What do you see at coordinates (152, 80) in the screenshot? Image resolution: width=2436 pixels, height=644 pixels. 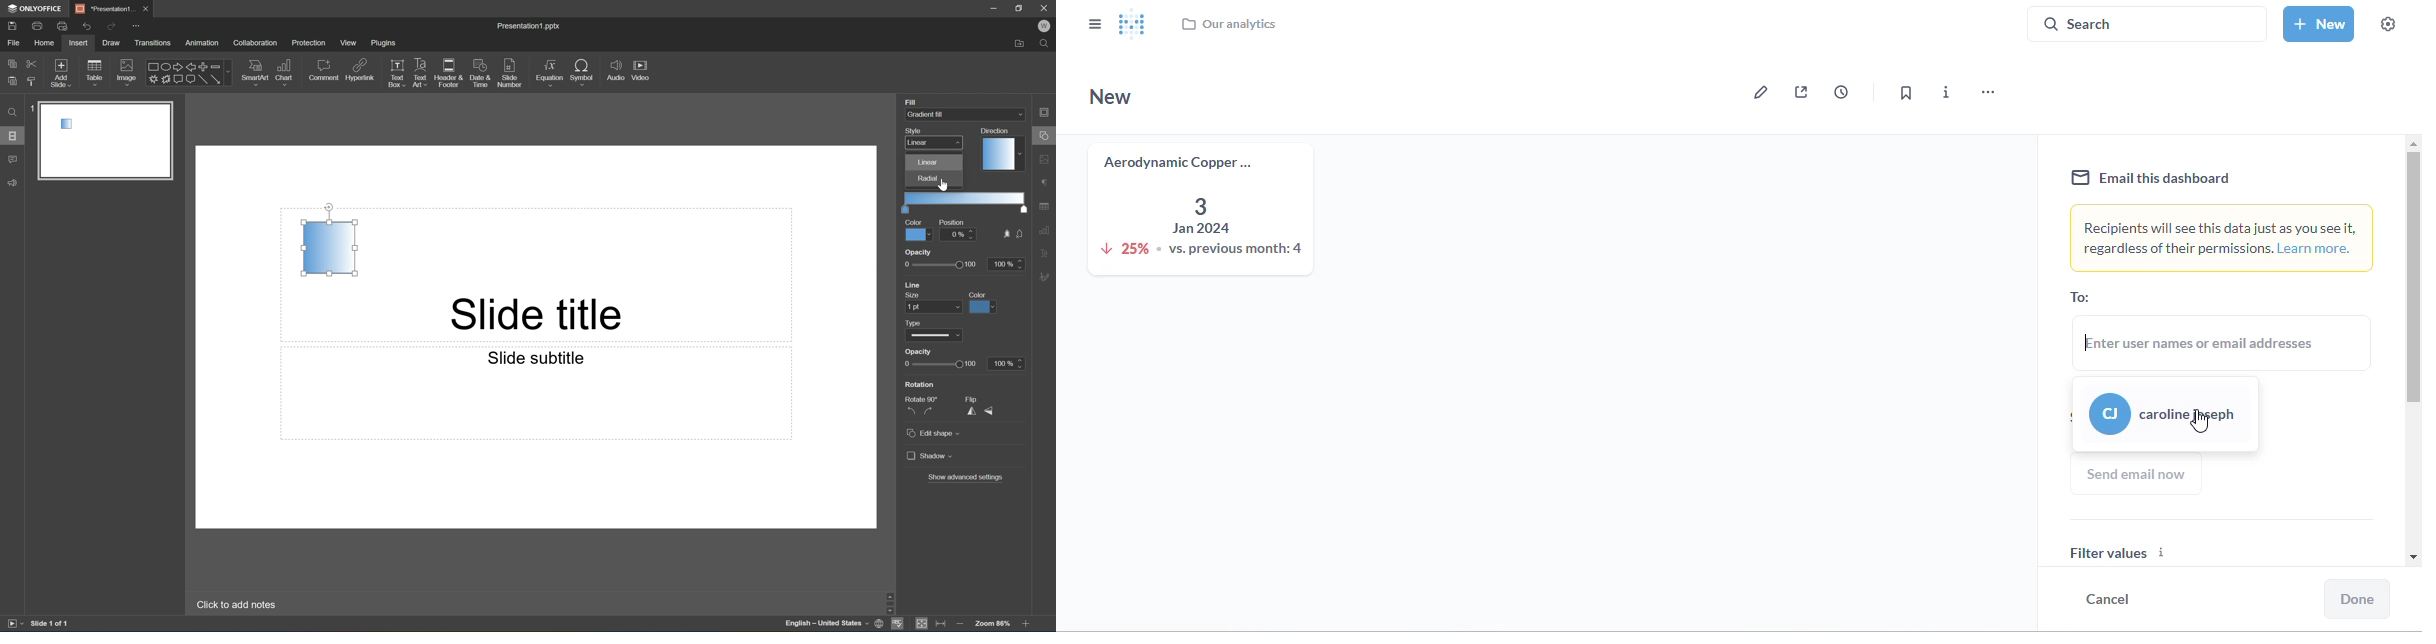 I see `` at bounding box center [152, 80].